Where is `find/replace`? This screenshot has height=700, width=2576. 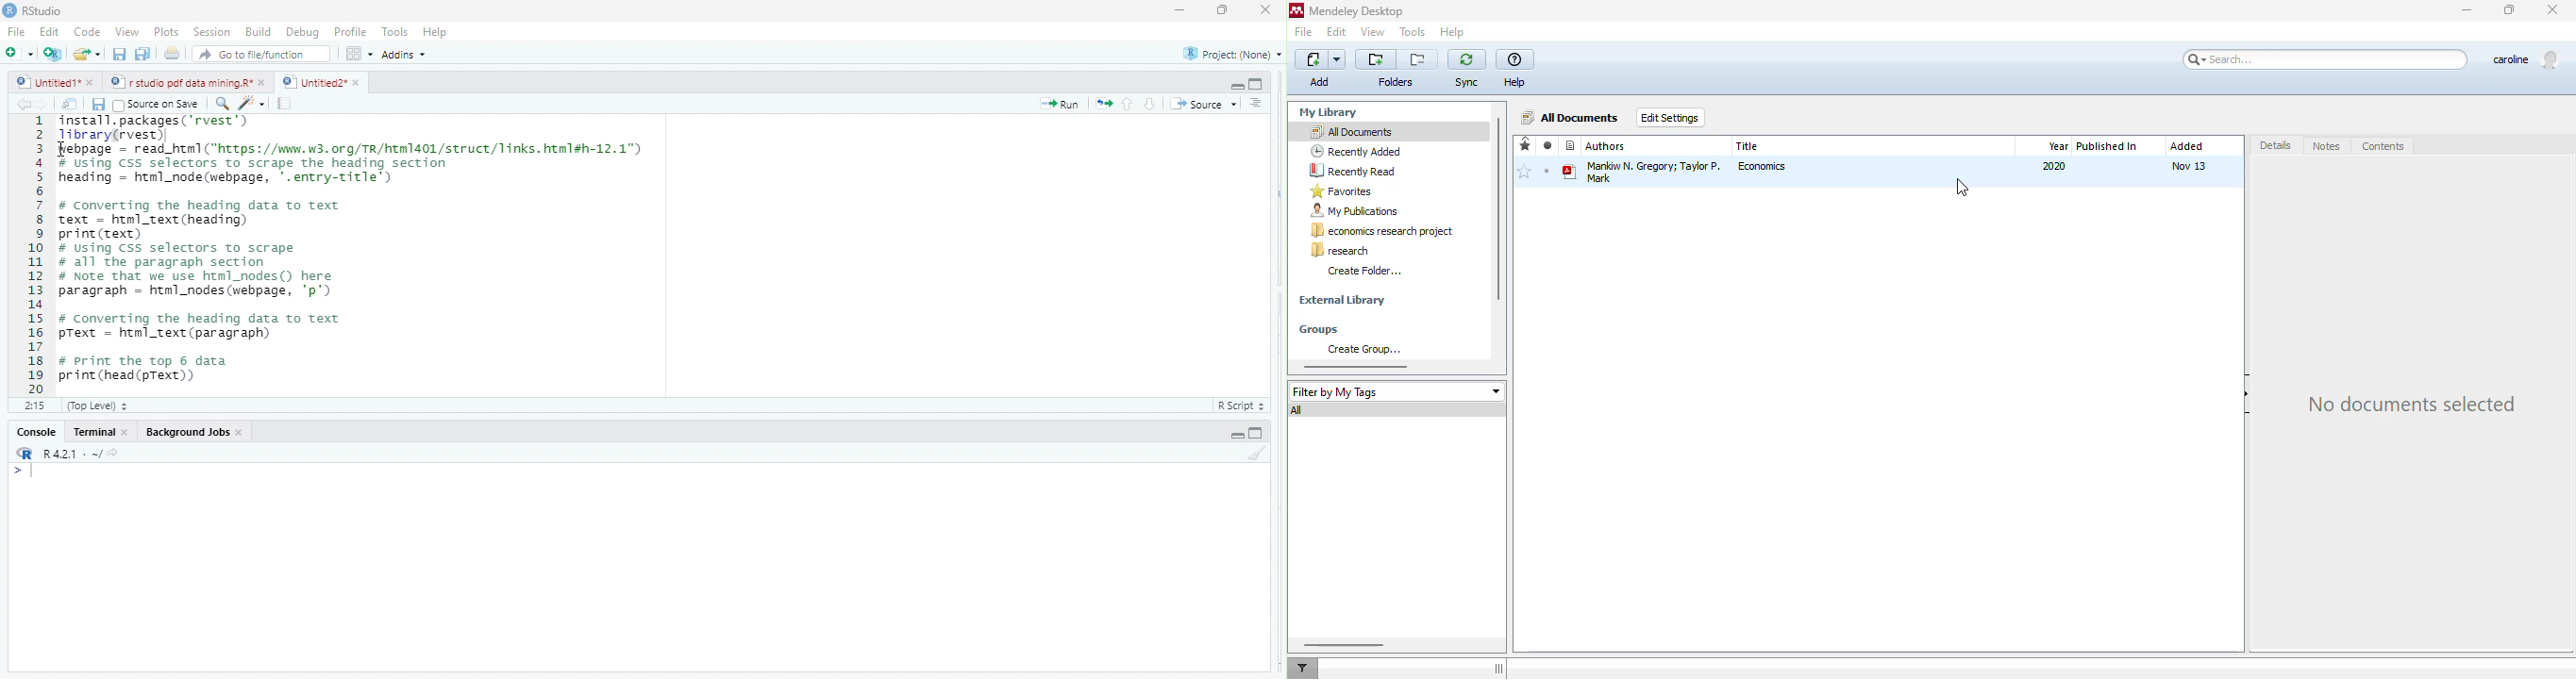 find/replace is located at coordinates (221, 103).